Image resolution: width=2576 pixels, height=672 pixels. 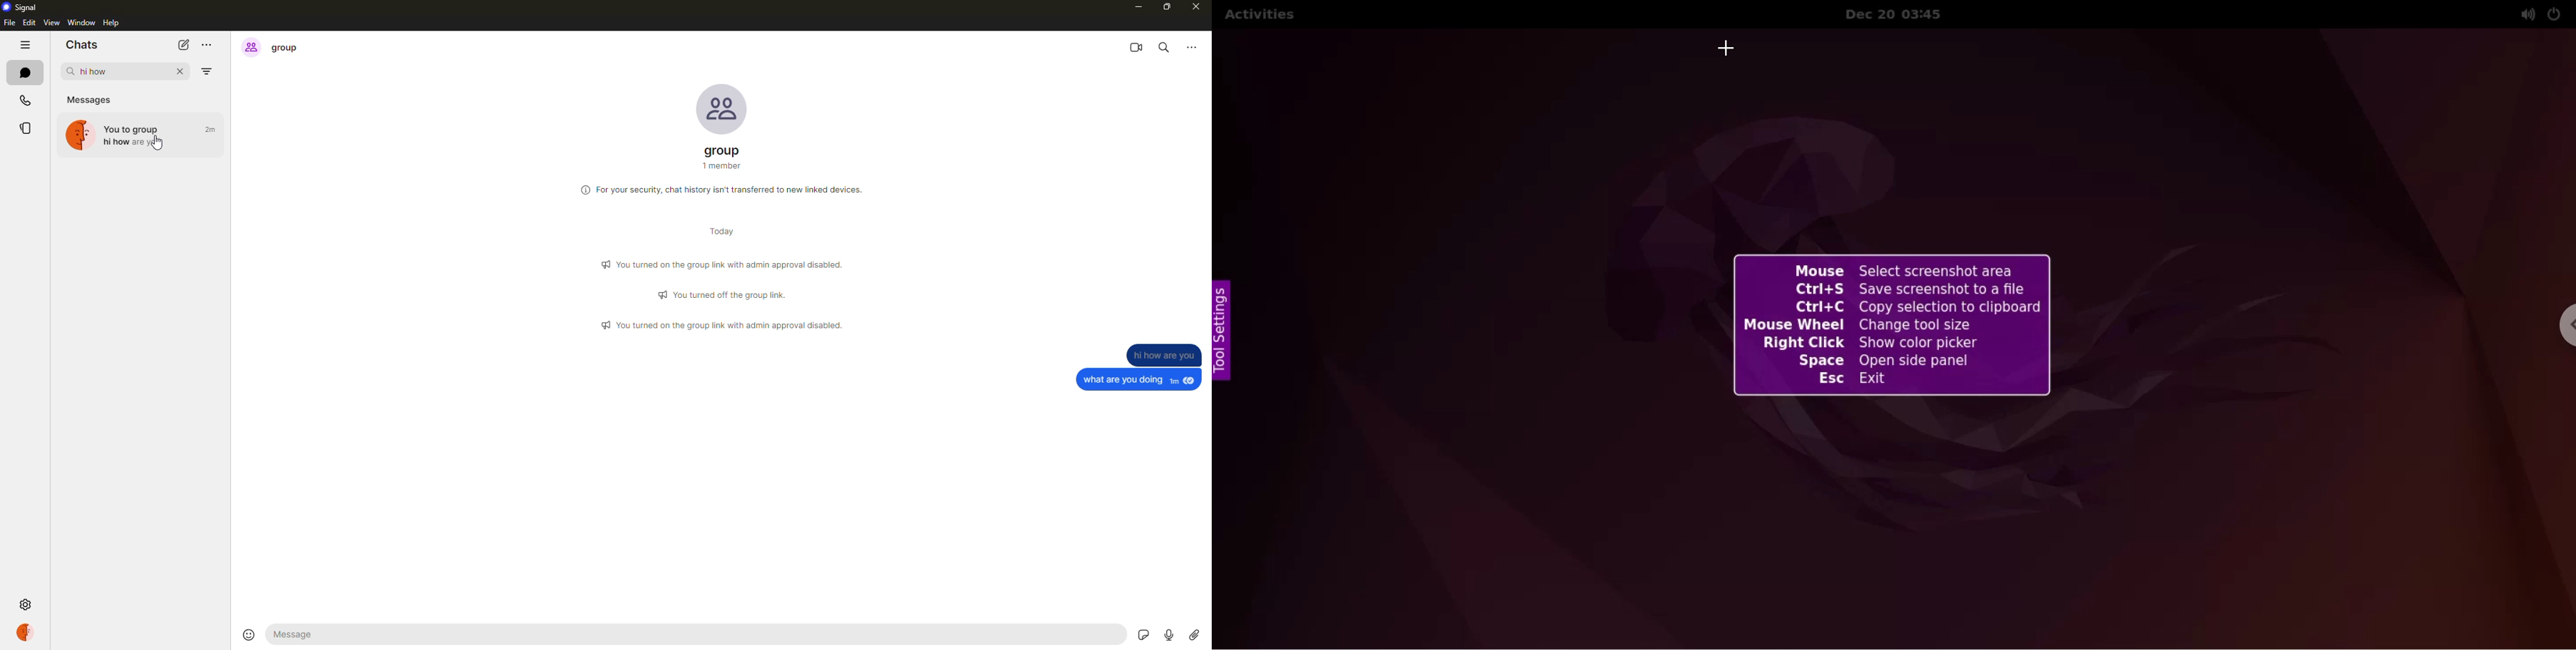 What do you see at coordinates (725, 294) in the screenshot?
I see `info` at bounding box center [725, 294].